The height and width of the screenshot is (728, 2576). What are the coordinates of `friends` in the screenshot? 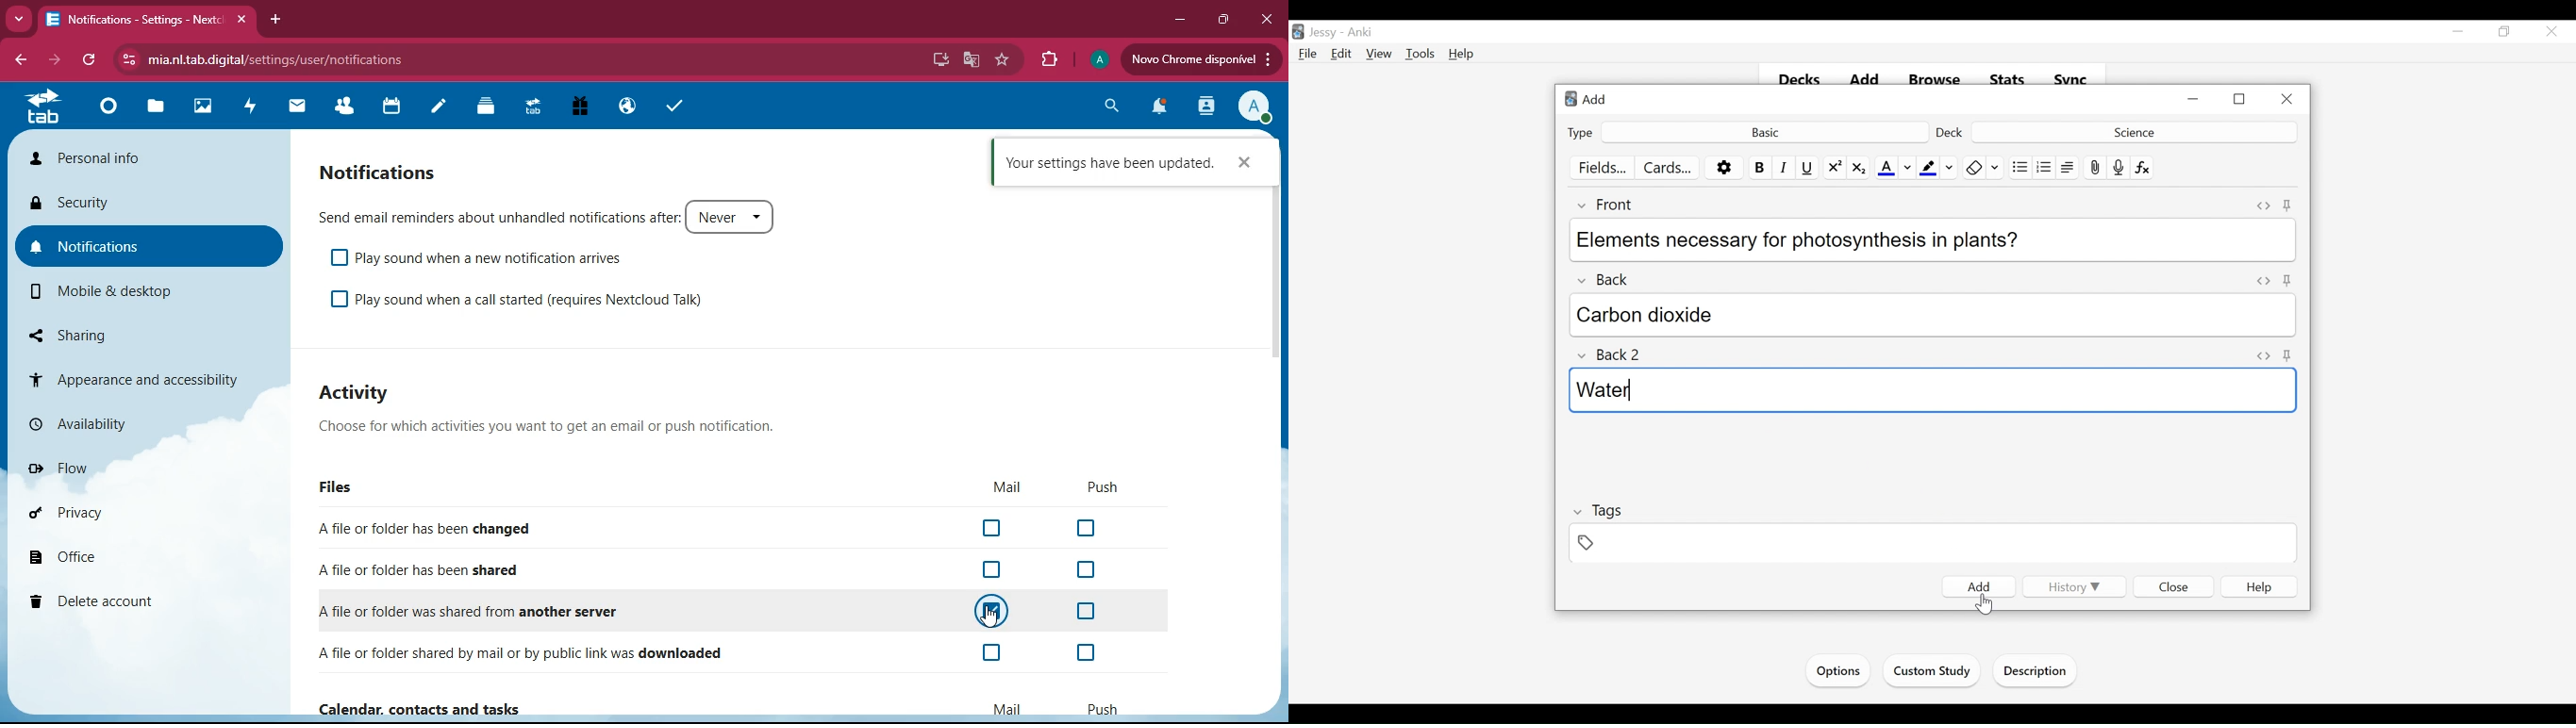 It's located at (339, 107).